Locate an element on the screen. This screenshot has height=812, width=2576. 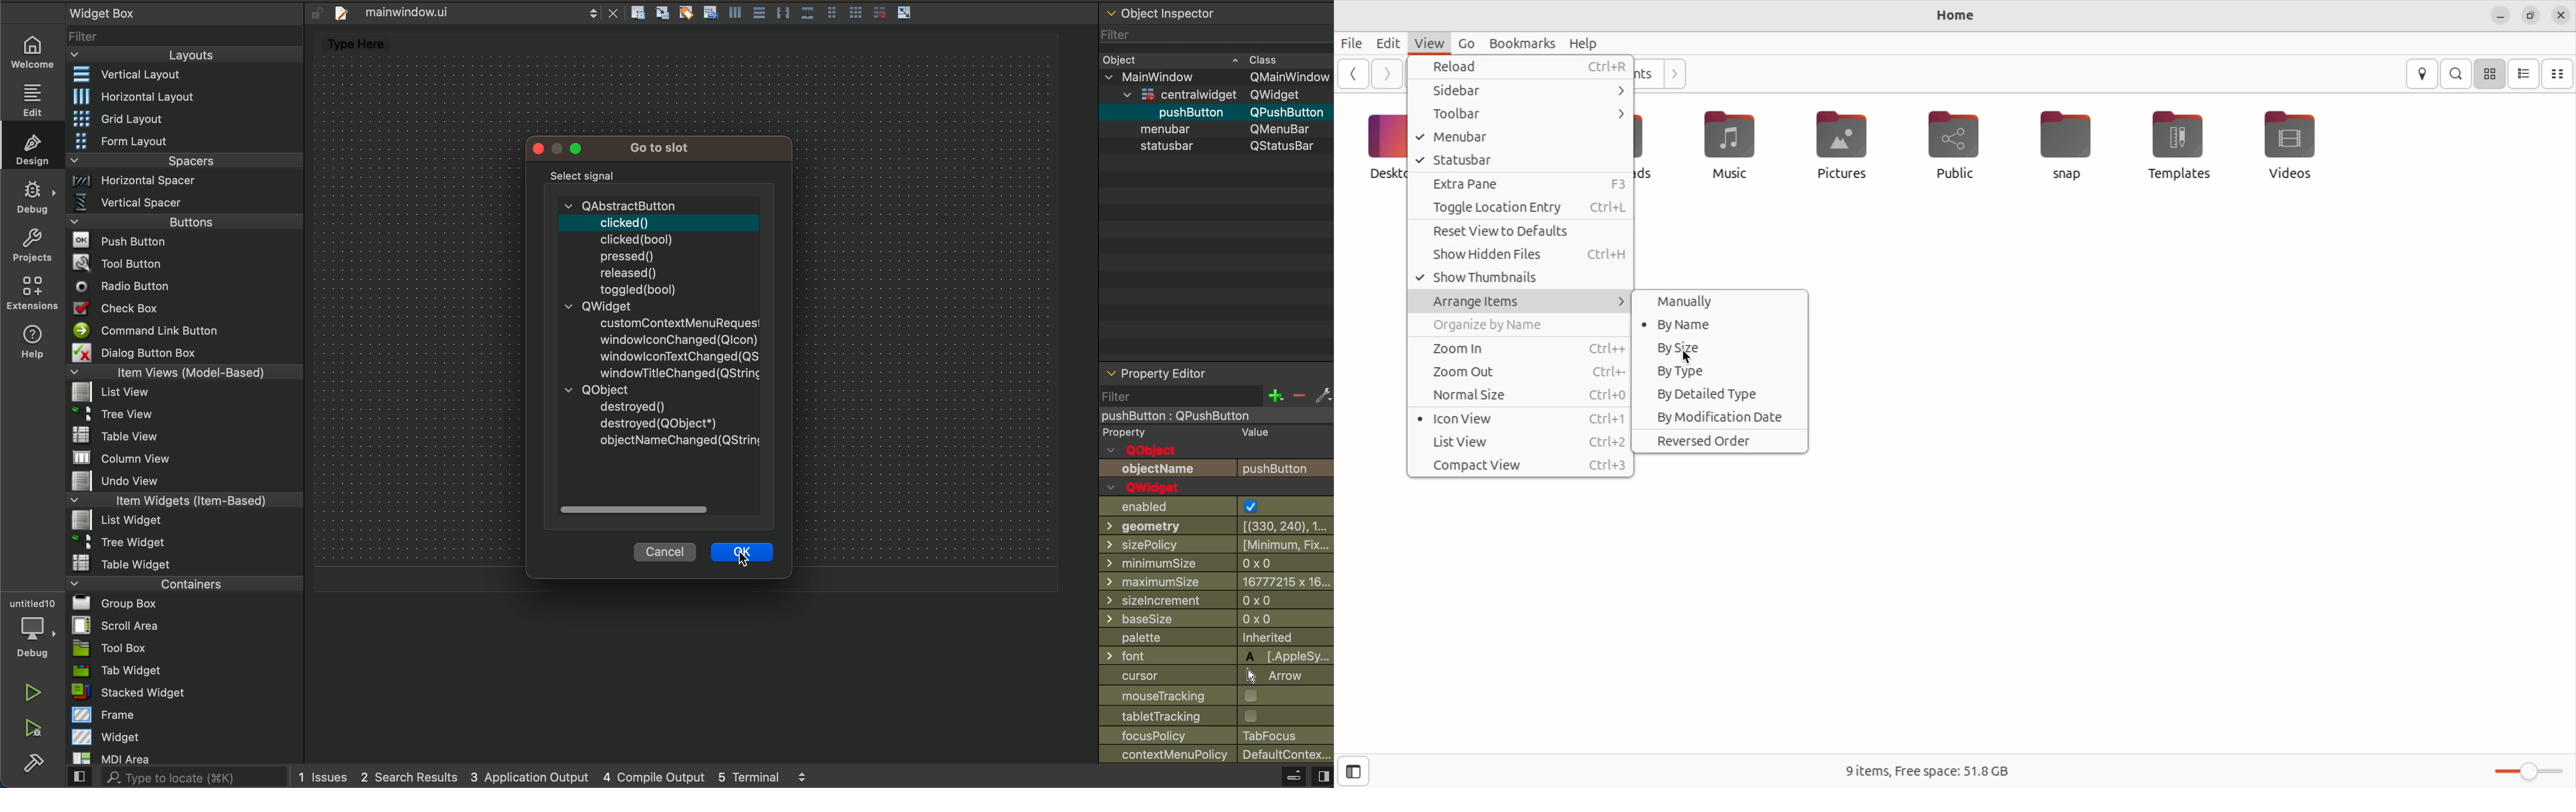
Qwidget is located at coordinates (1149, 487).